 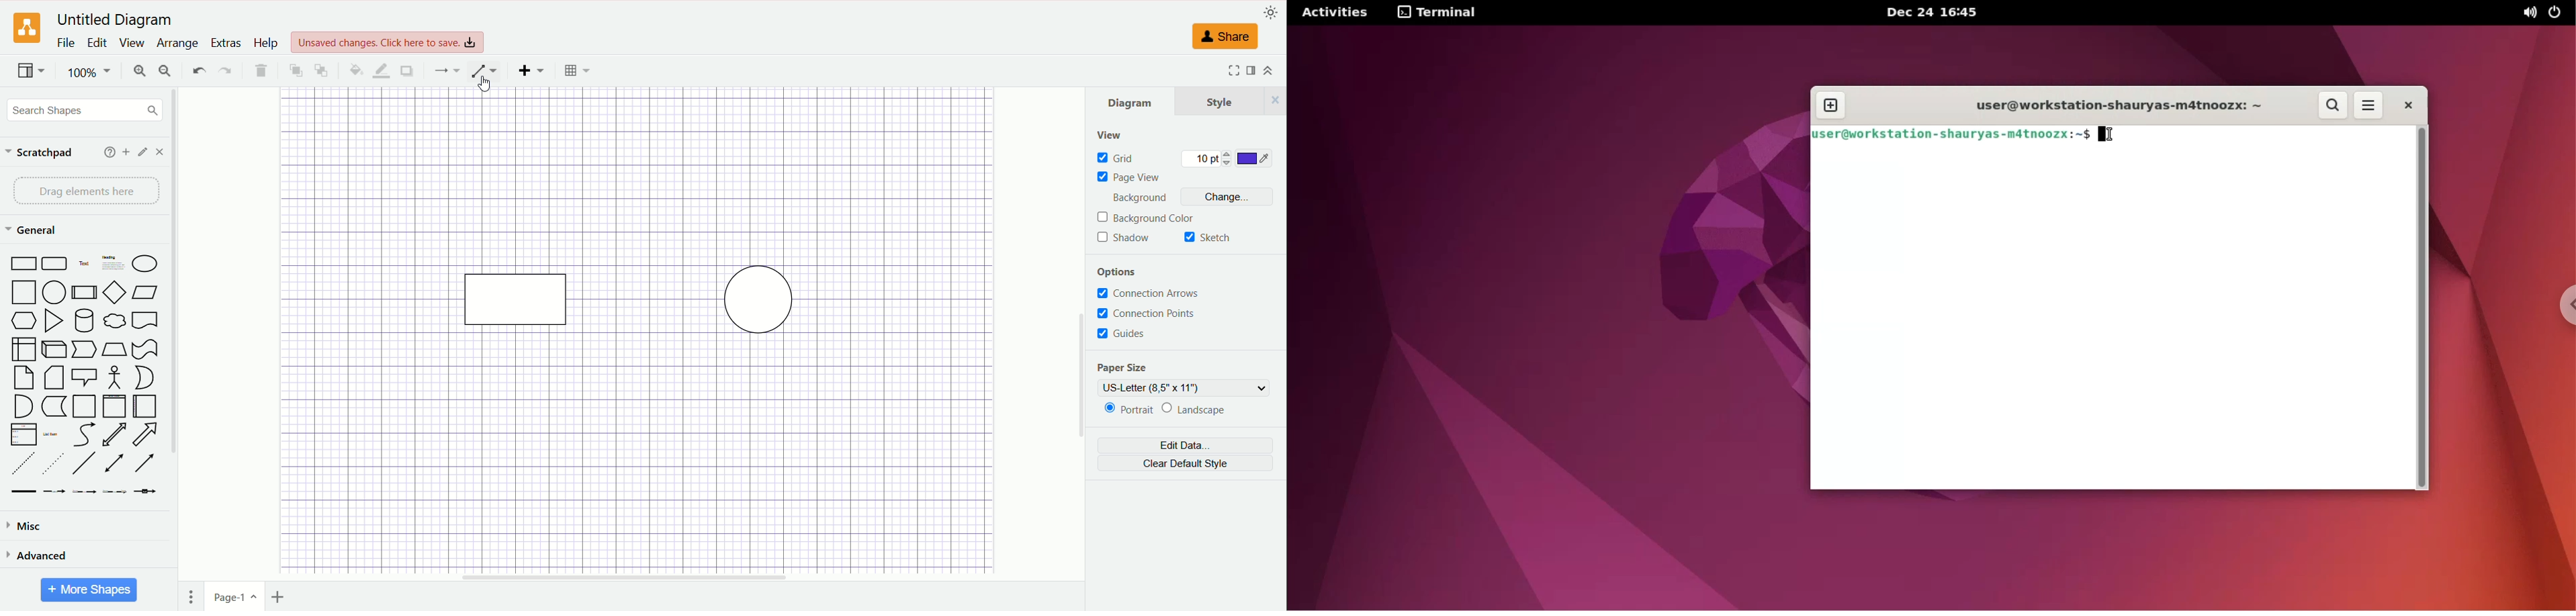 I want to click on Box, so click(x=23, y=348).